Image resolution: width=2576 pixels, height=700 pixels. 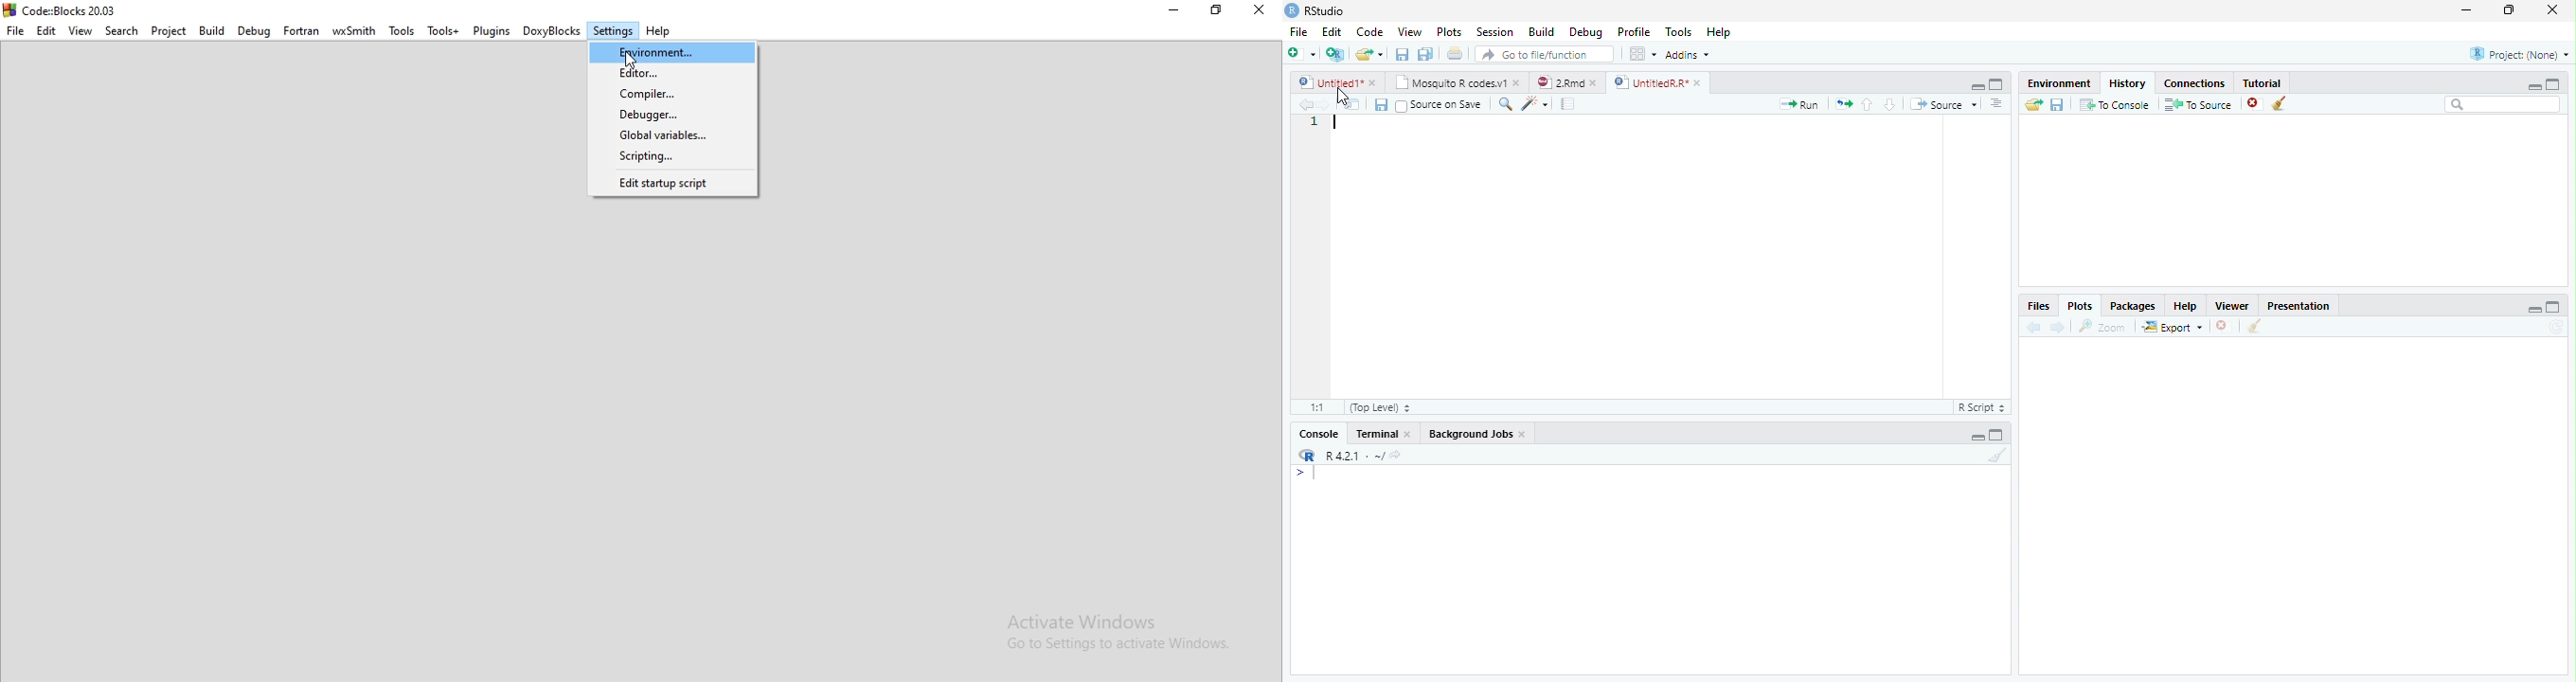 What do you see at coordinates (123, 32) in the screenshot?
I see `Search` at bounding box center [123, 32].